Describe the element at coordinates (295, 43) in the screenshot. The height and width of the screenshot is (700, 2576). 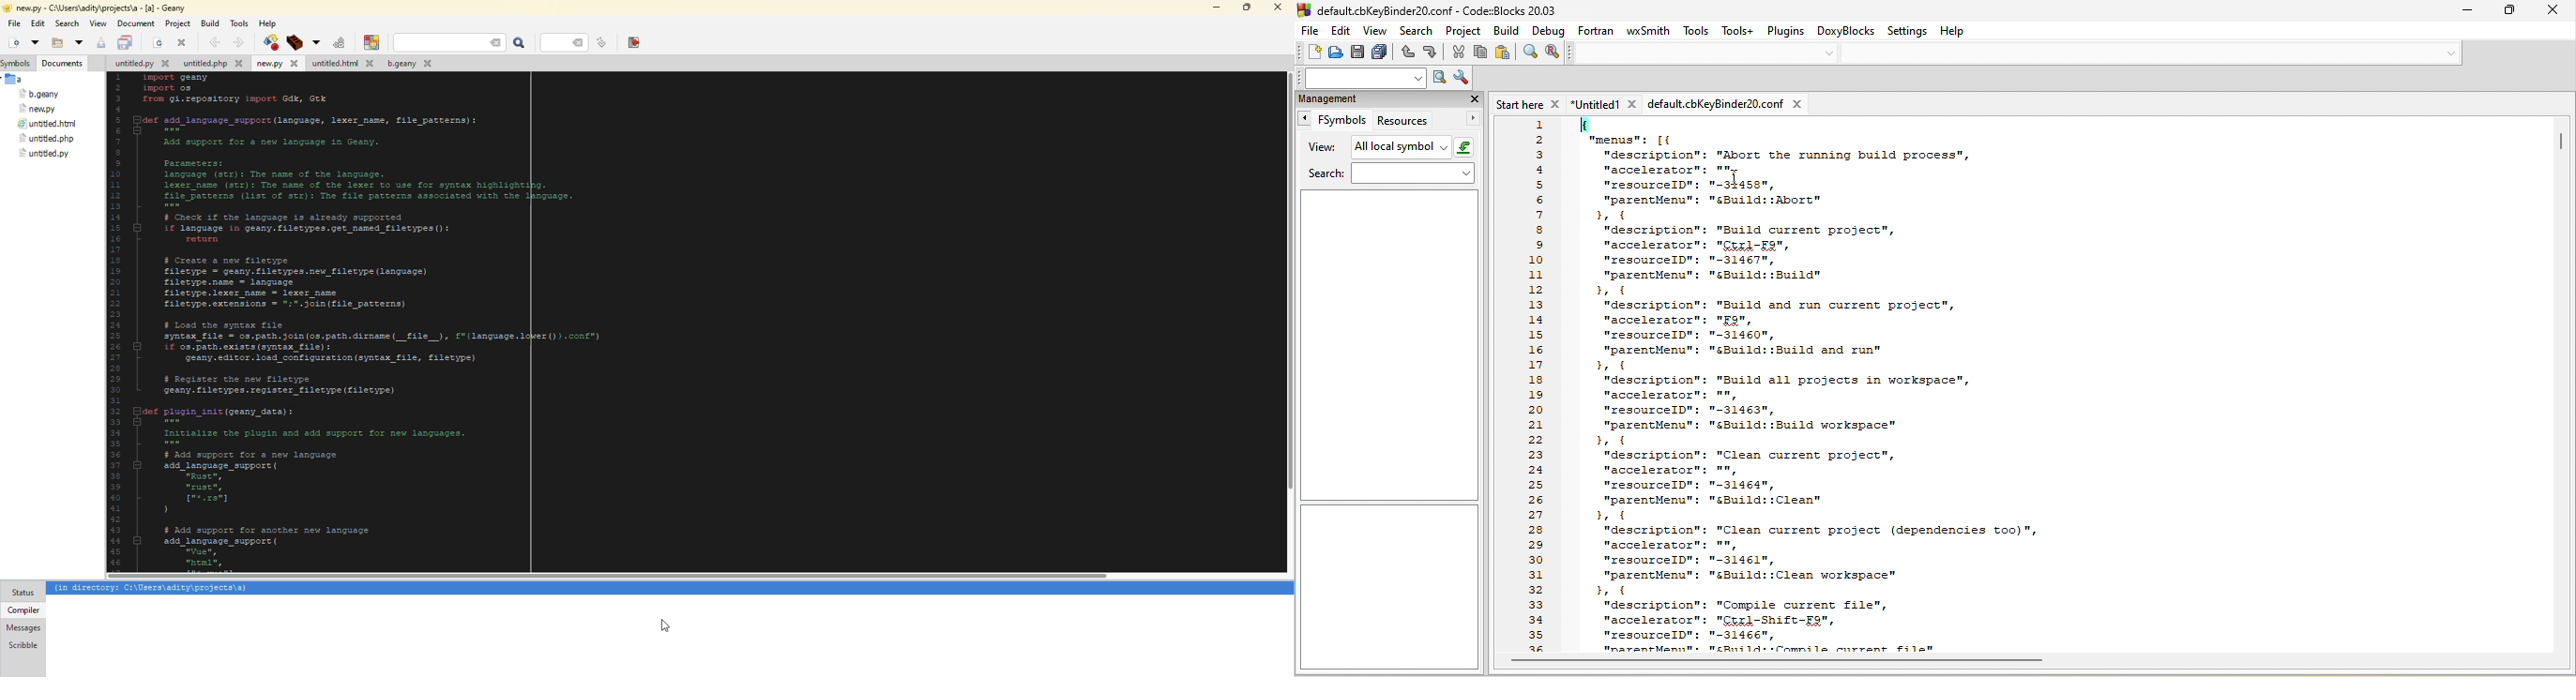
I see `build` at that location.